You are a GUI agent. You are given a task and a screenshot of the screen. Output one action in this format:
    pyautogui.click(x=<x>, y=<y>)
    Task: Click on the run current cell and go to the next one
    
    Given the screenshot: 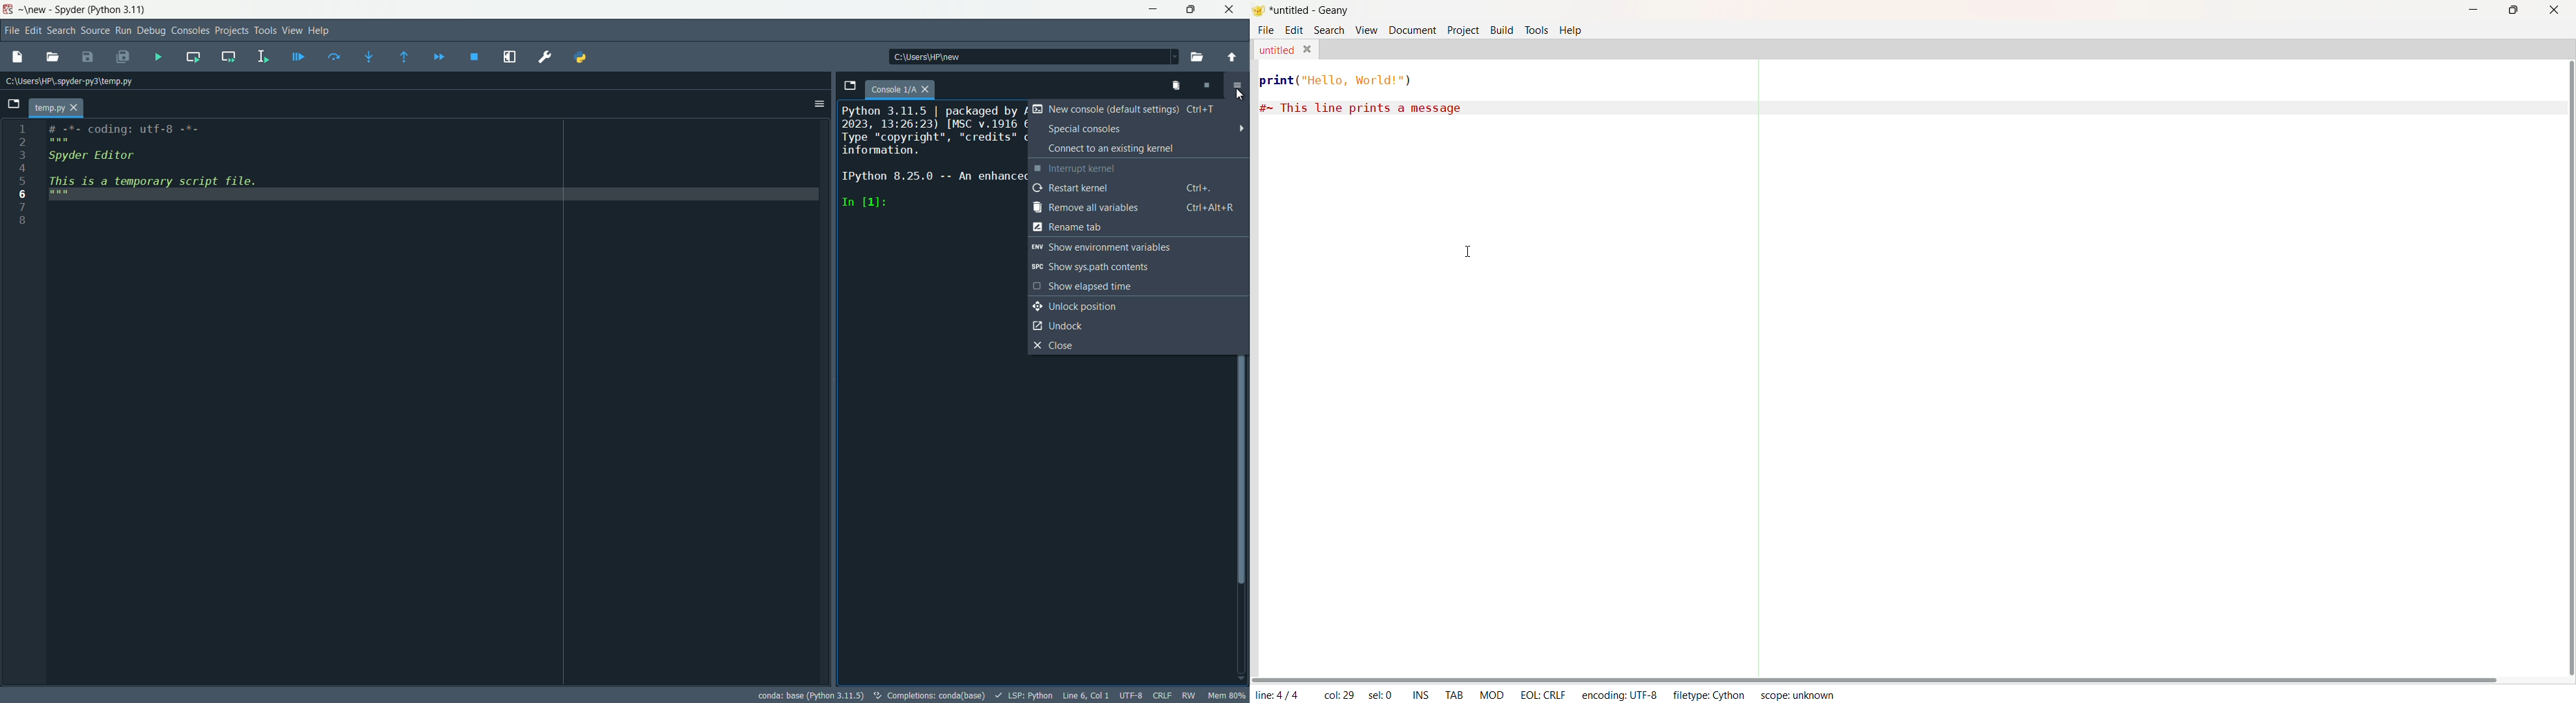 What is the action you would take?
    pyautogui.click(x=230, y=57)
    